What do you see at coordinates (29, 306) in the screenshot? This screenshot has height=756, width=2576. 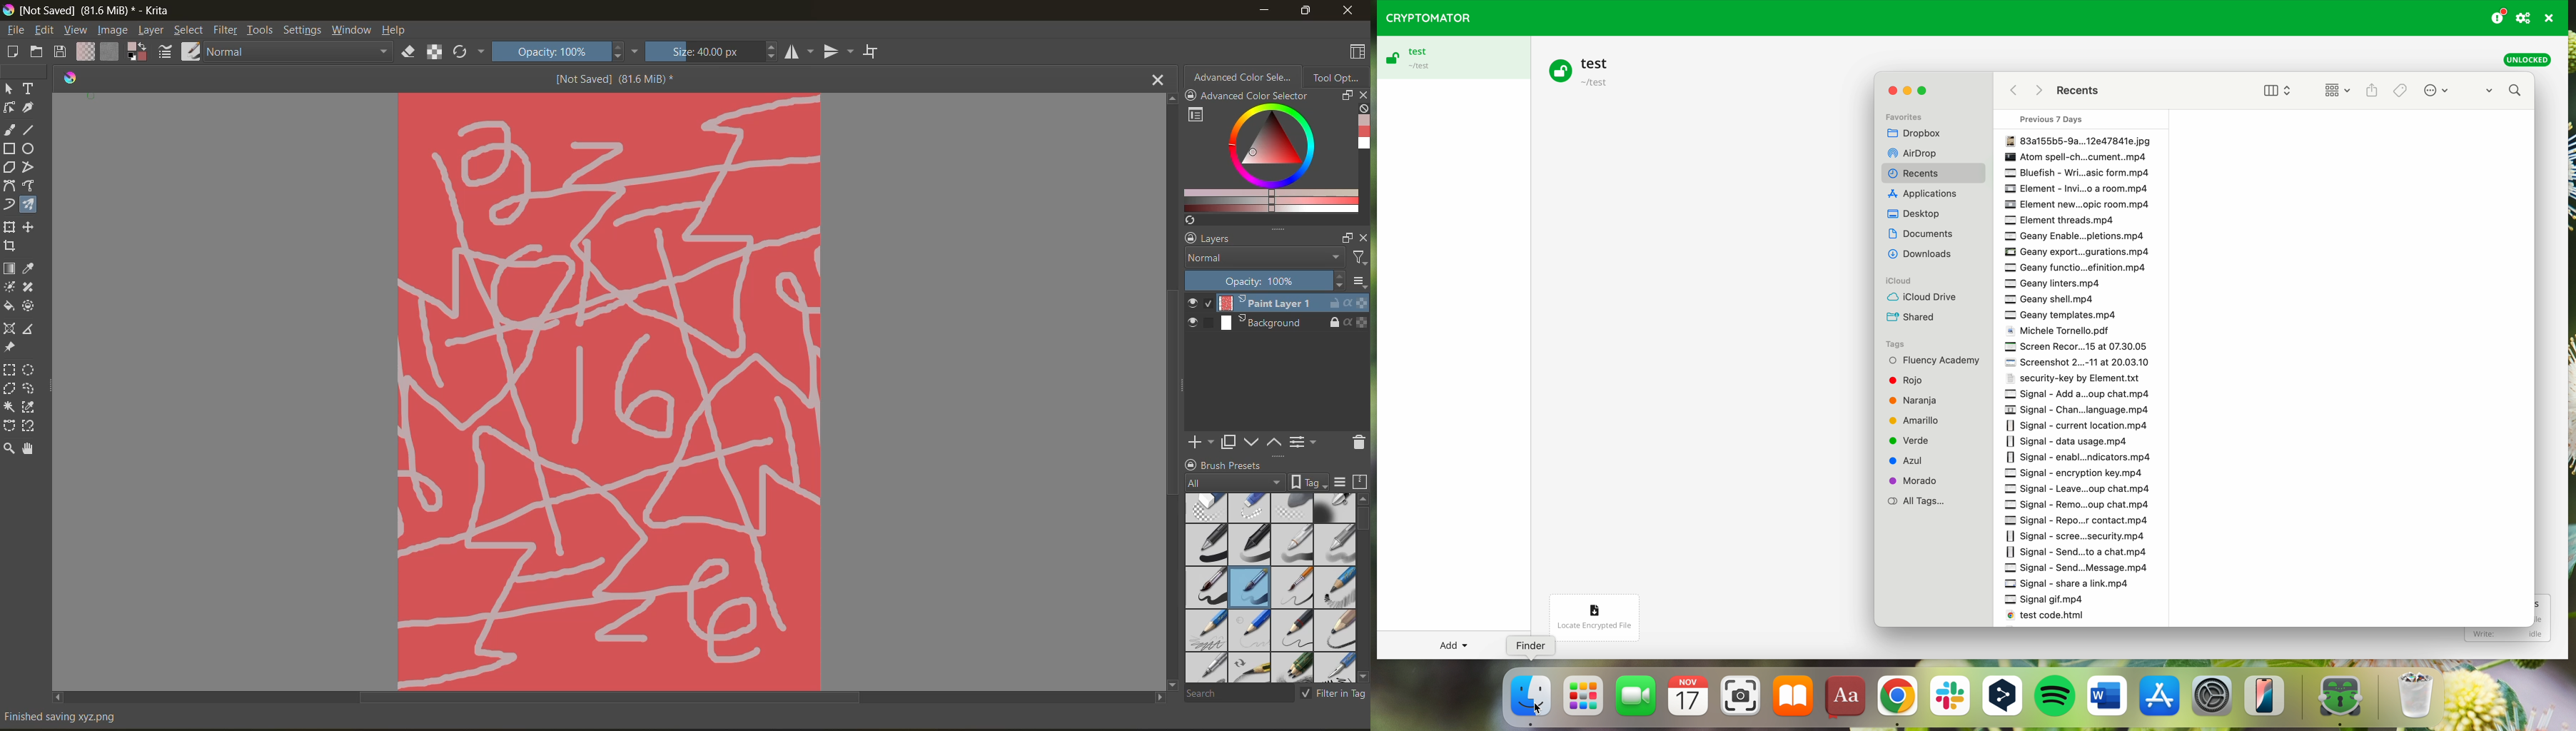 I see `tool` at bounding box center [29, 306].